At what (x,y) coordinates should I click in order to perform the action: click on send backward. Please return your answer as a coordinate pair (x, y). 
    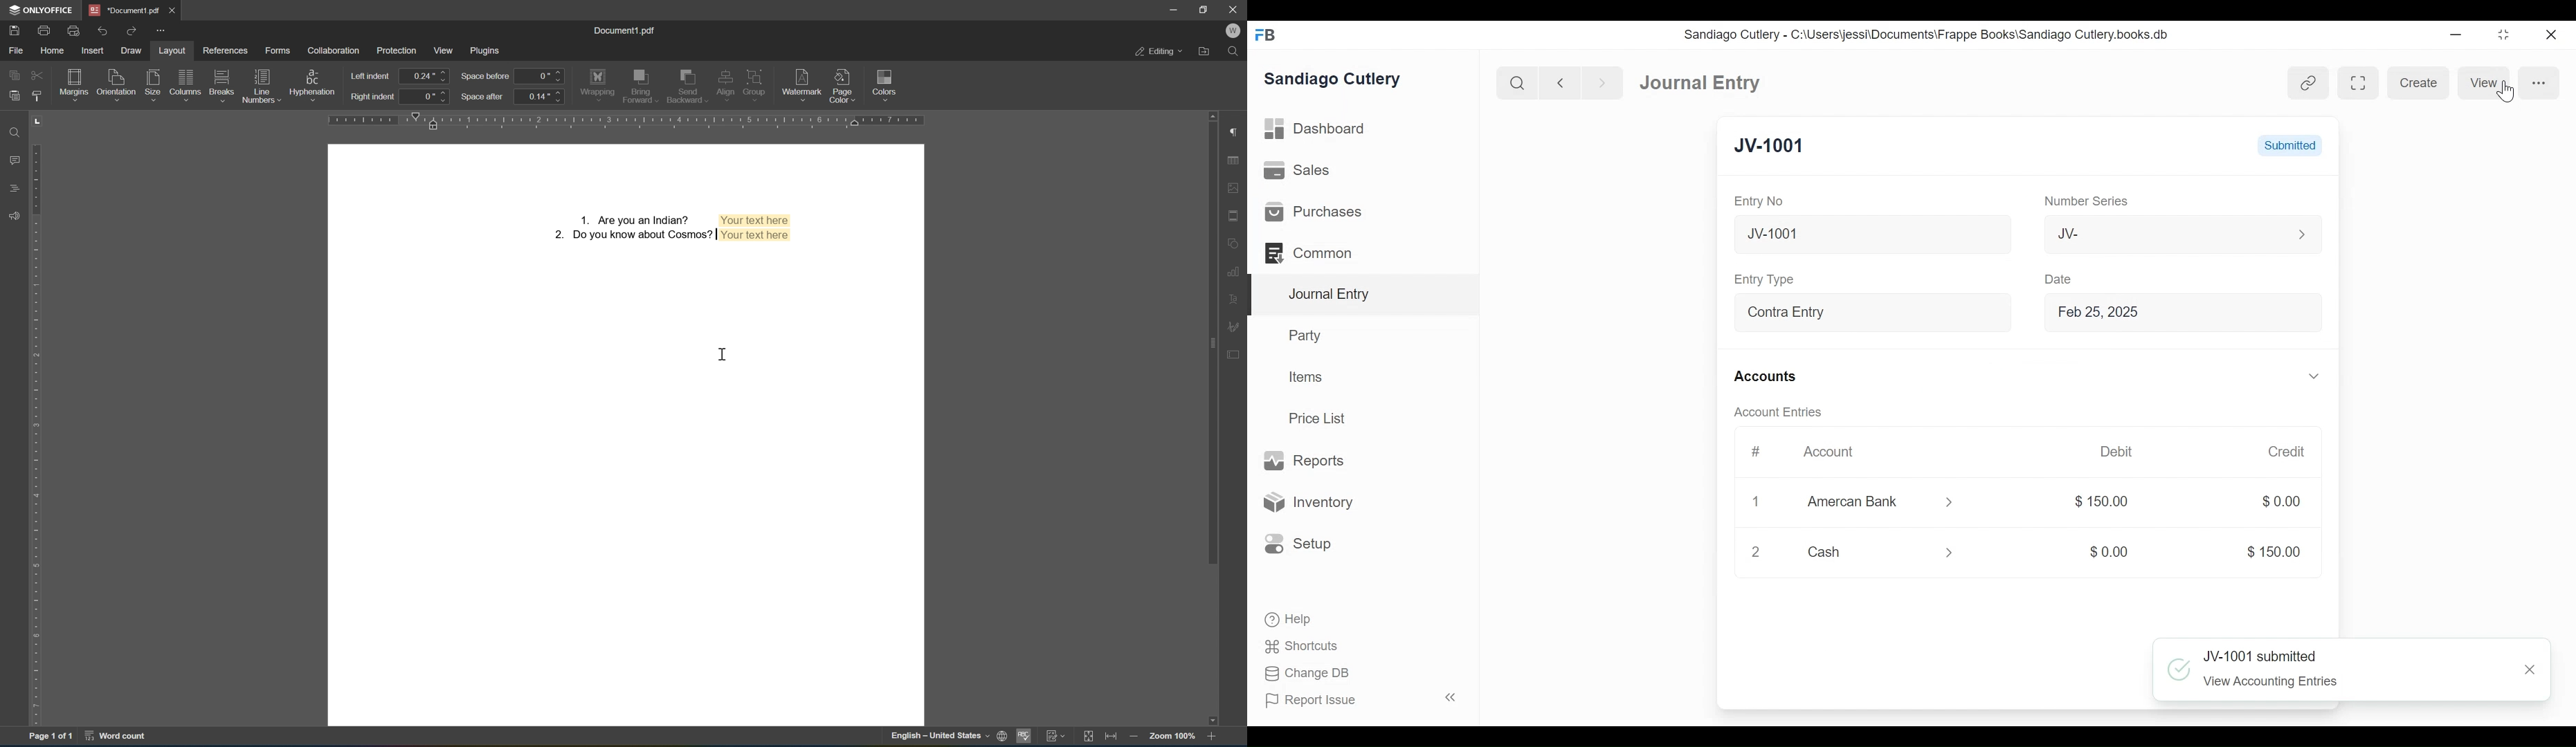
    Looking at the image, I should click on (687, 84).